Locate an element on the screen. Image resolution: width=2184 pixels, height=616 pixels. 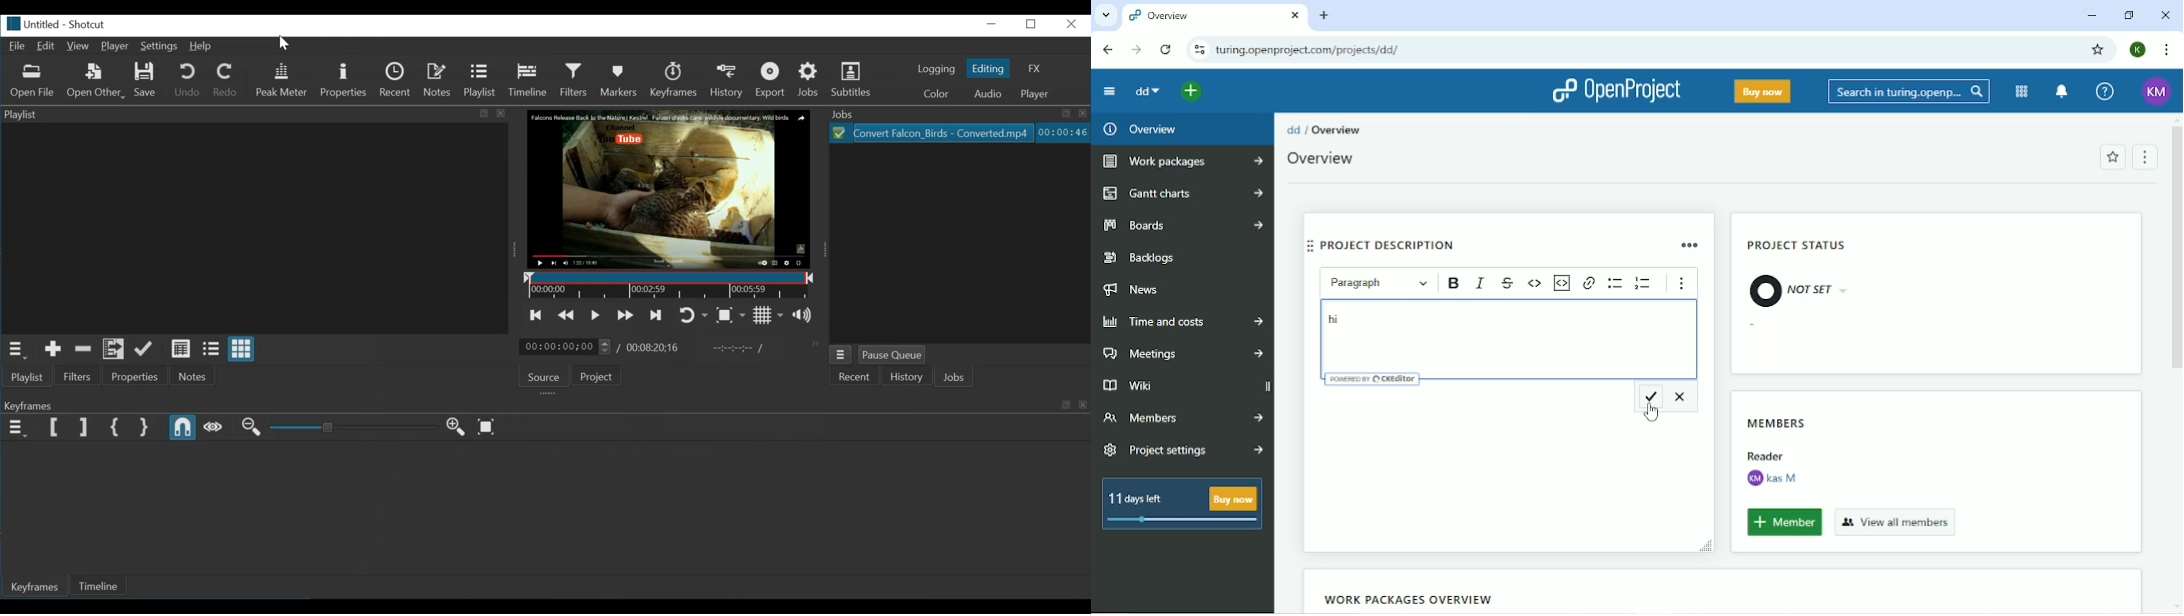
View as files is located at coordinates (211, 349).